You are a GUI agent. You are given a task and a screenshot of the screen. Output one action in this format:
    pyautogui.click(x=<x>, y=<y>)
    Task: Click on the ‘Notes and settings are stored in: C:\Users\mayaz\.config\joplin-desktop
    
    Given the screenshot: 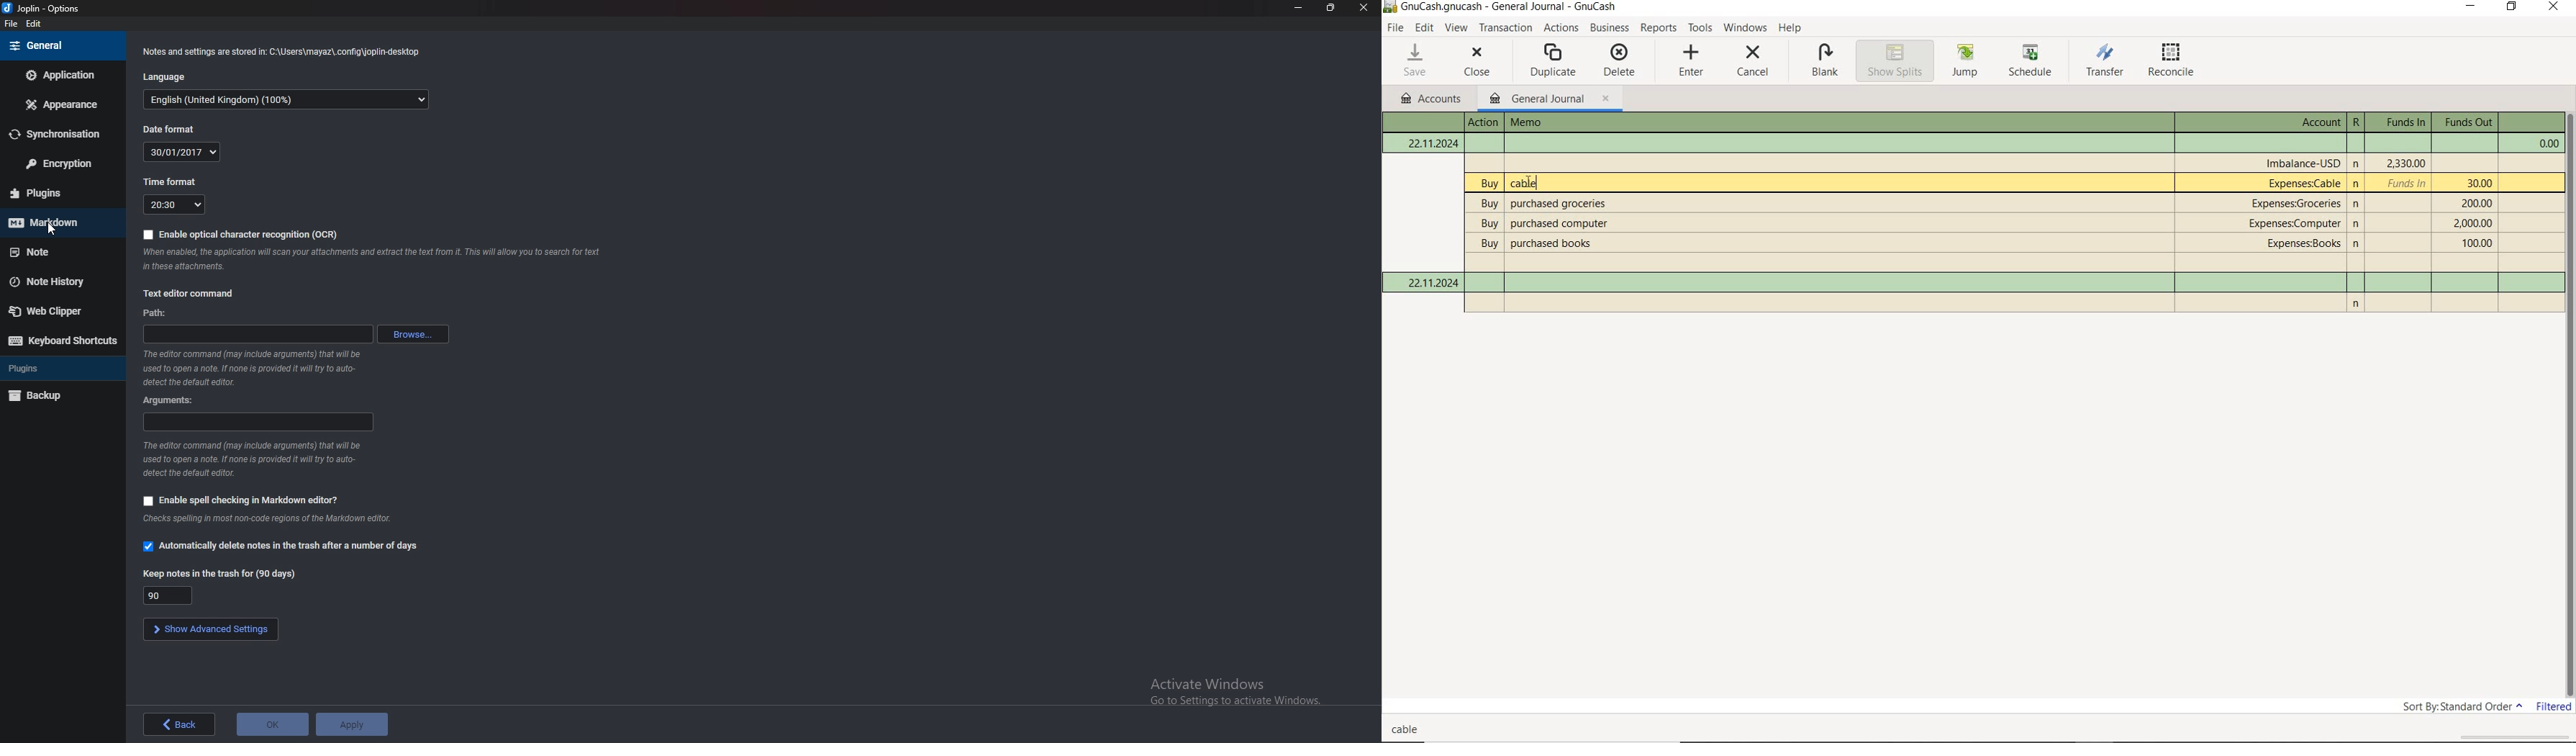 What is the action you would take?
    pyautogui.click(x=284, y=53)
    